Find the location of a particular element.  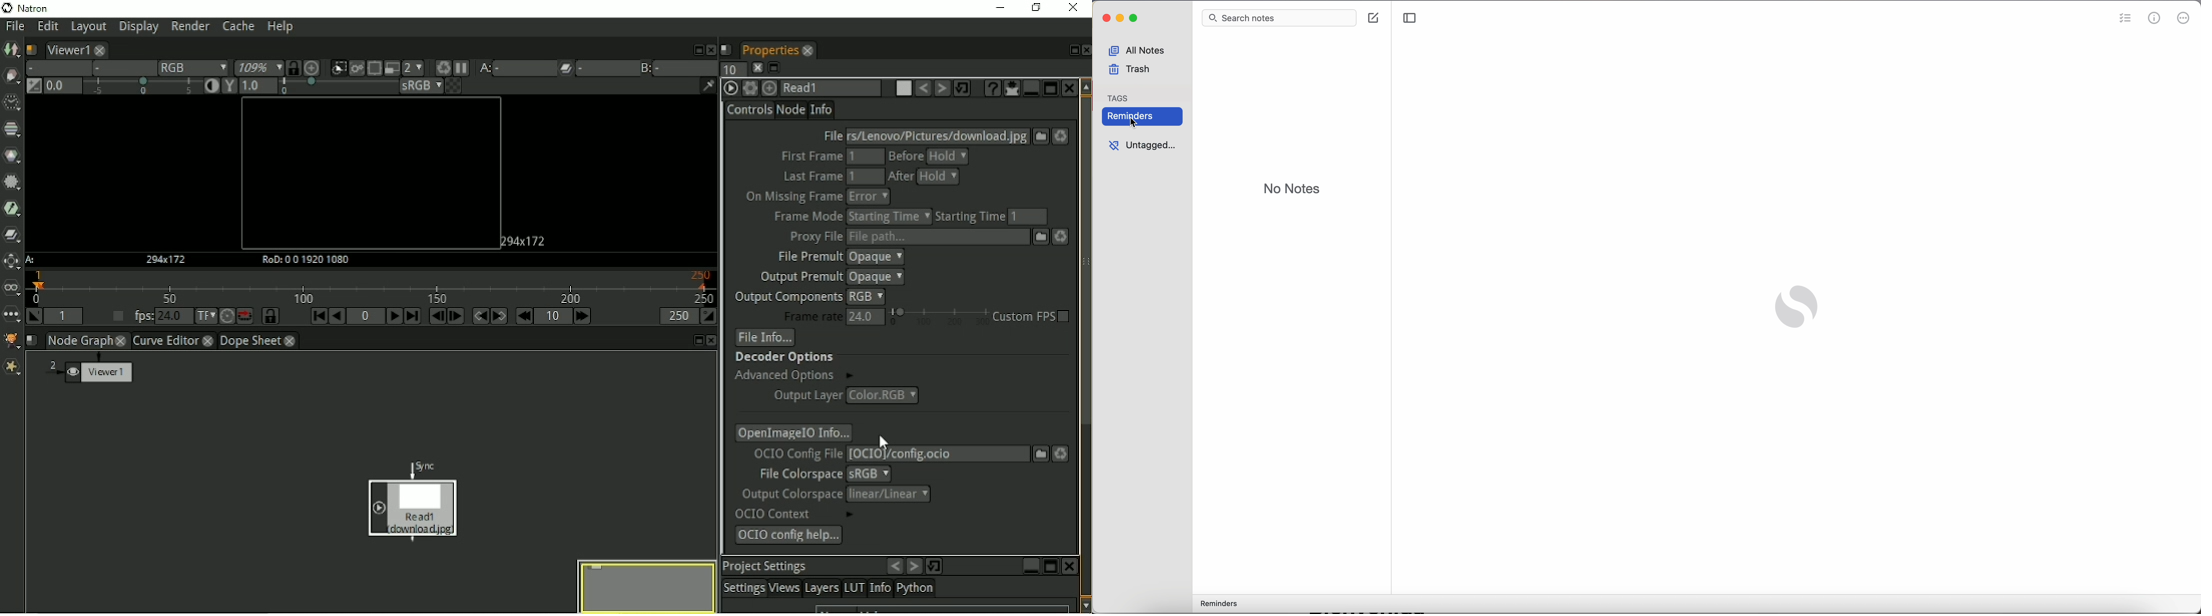

Time is located at coordinates (10, 101).